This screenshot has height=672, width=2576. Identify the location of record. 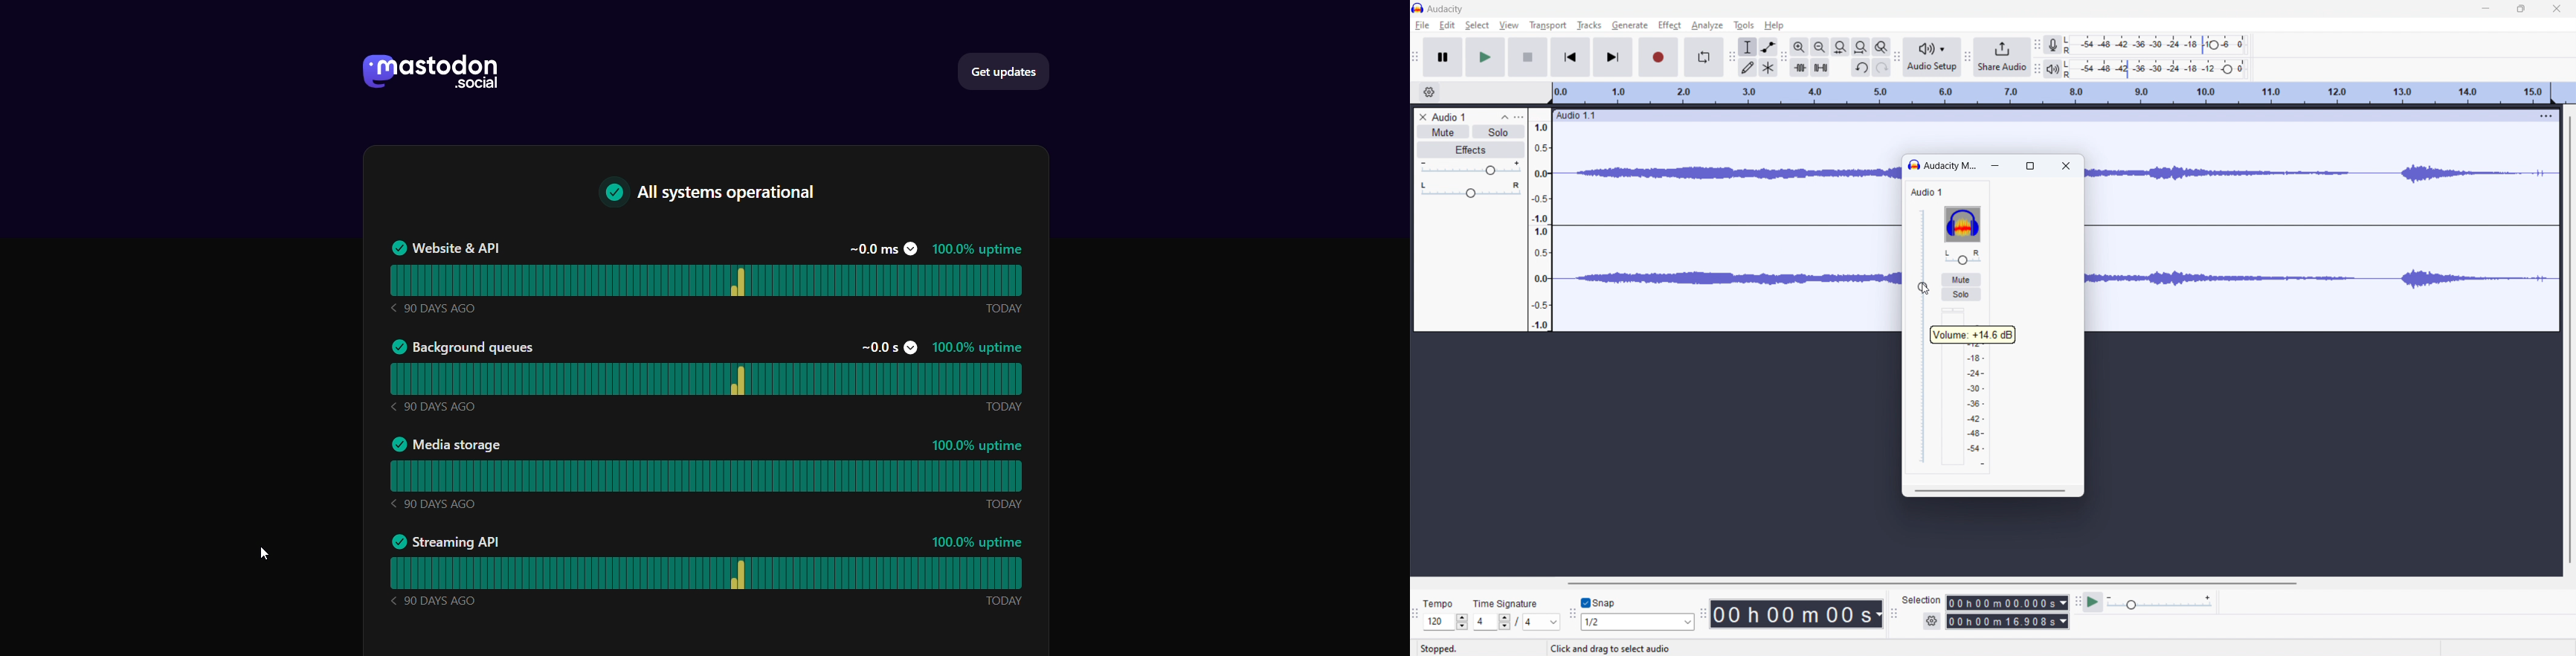
(1658, 56).